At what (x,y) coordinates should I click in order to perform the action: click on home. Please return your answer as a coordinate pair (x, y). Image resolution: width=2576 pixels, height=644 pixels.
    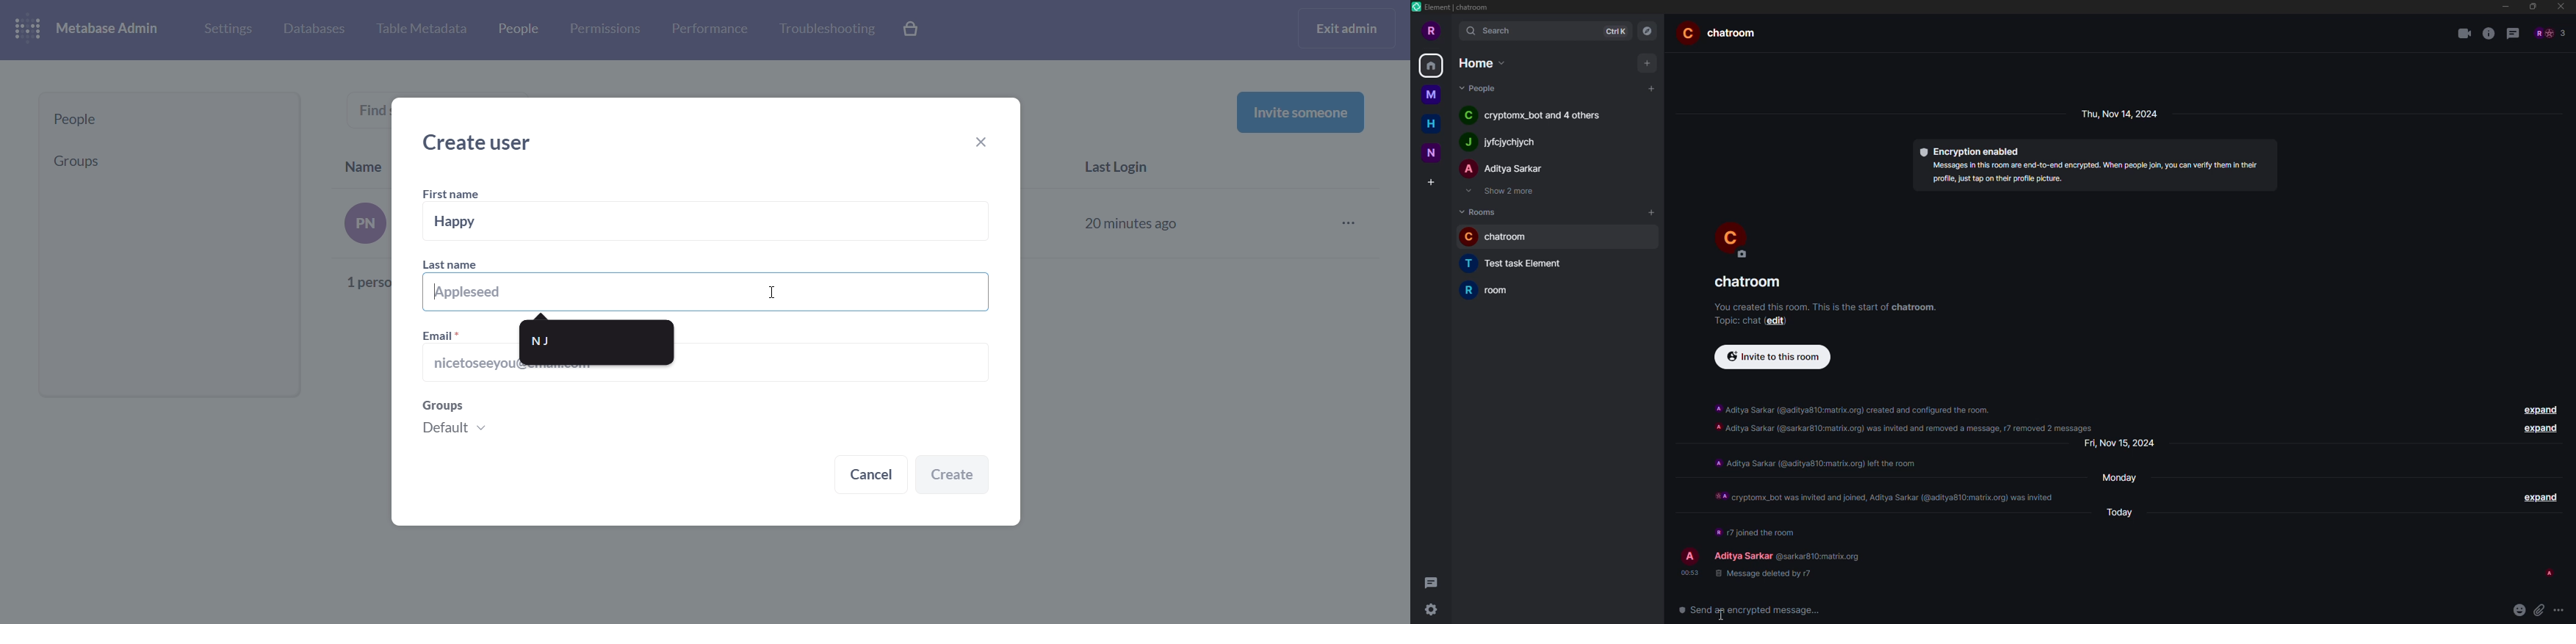
    Looking at the image, I should click on (1431, 123).